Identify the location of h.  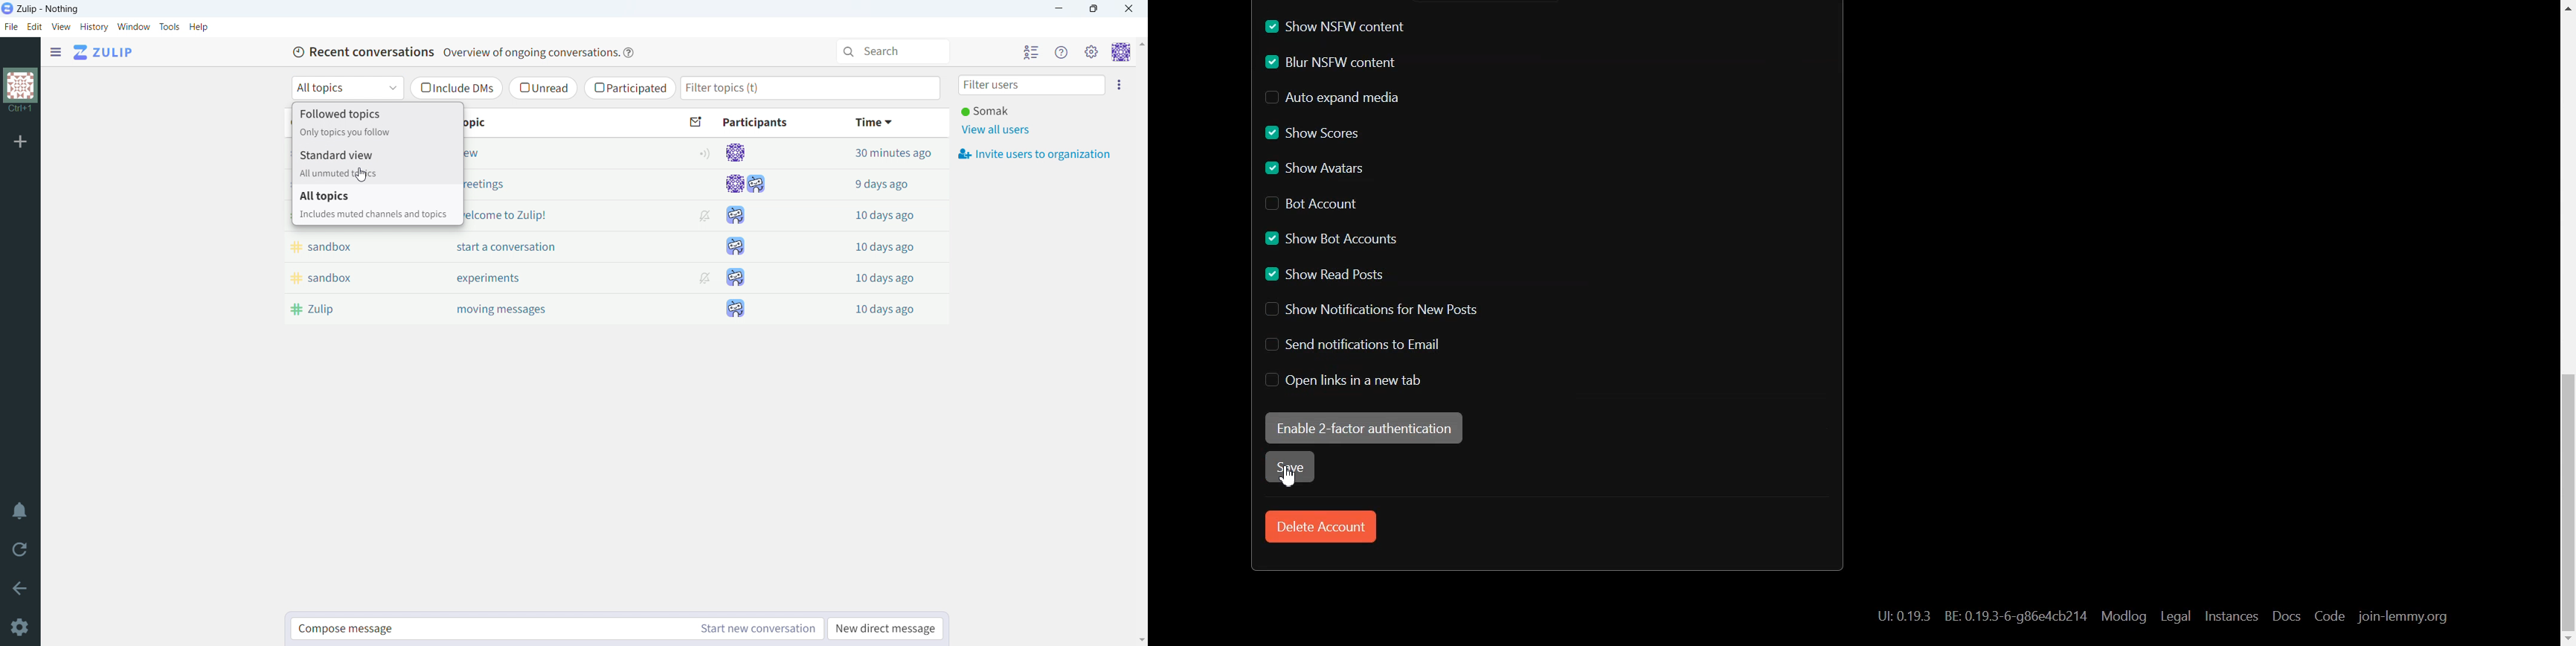
(199, 27).